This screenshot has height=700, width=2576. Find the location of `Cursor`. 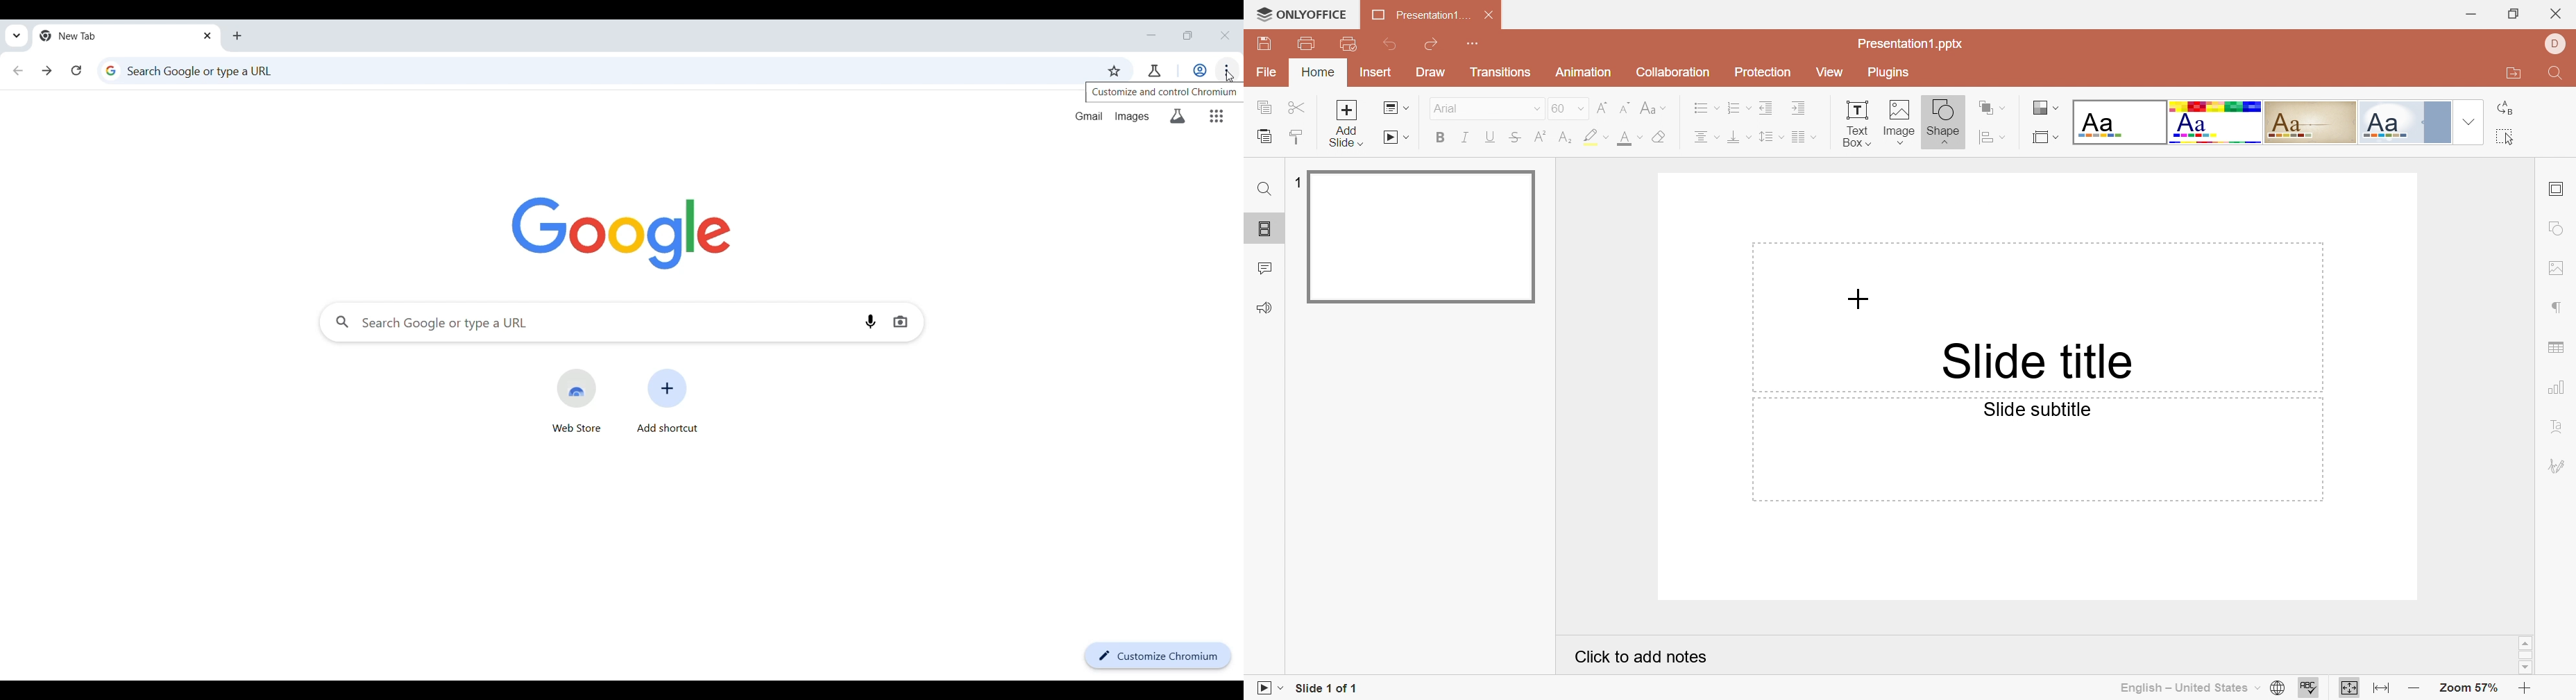

Cursor is located at coordinates (1856, 299).